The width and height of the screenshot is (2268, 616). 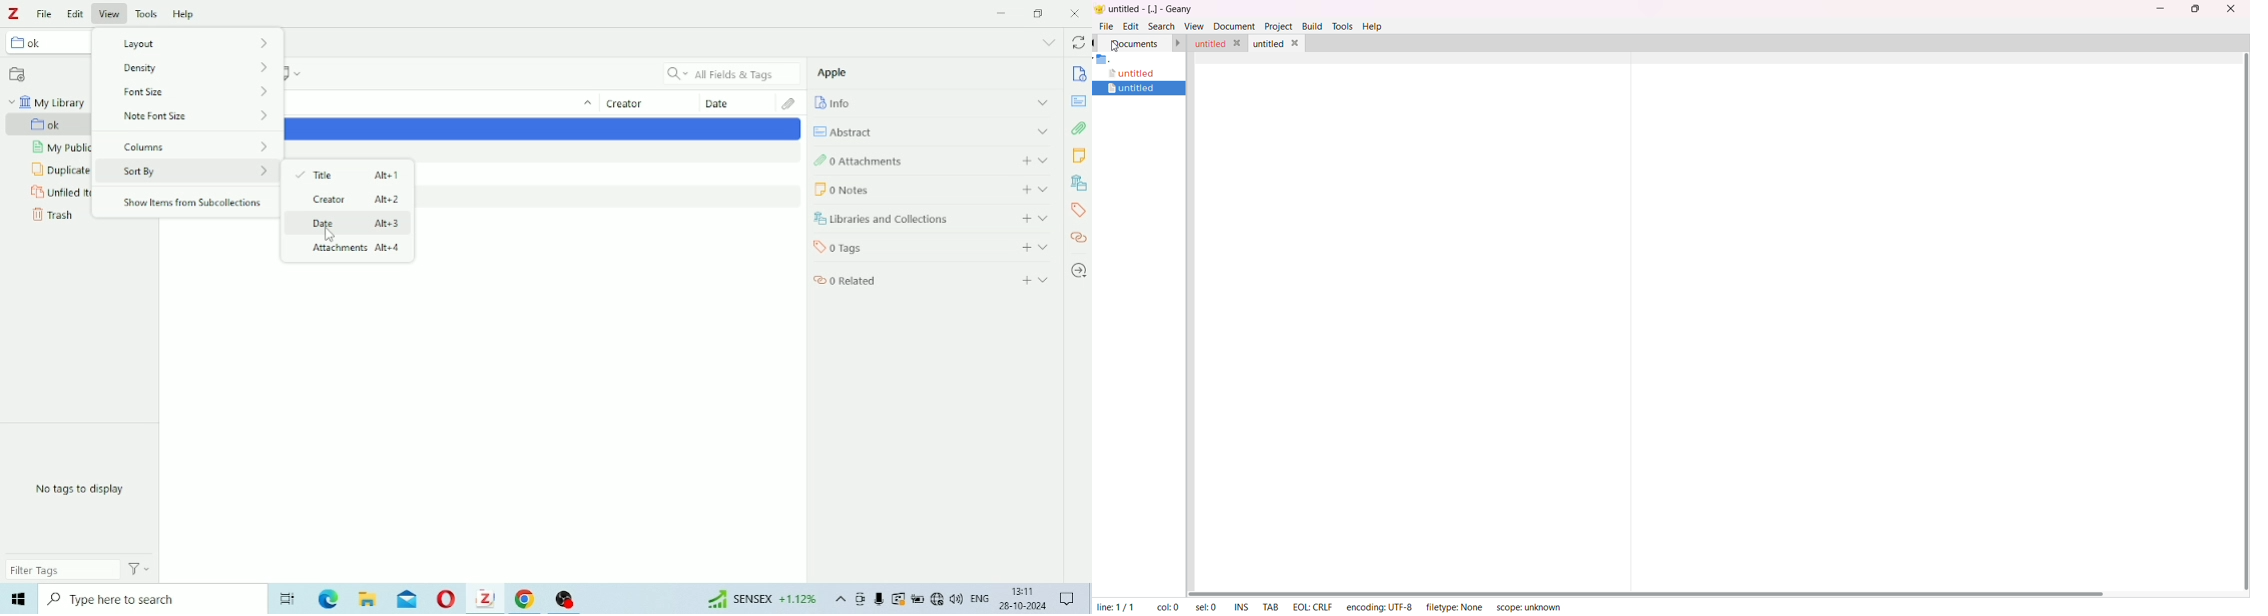 I want to click on separator, so click(x=1627, y=321).